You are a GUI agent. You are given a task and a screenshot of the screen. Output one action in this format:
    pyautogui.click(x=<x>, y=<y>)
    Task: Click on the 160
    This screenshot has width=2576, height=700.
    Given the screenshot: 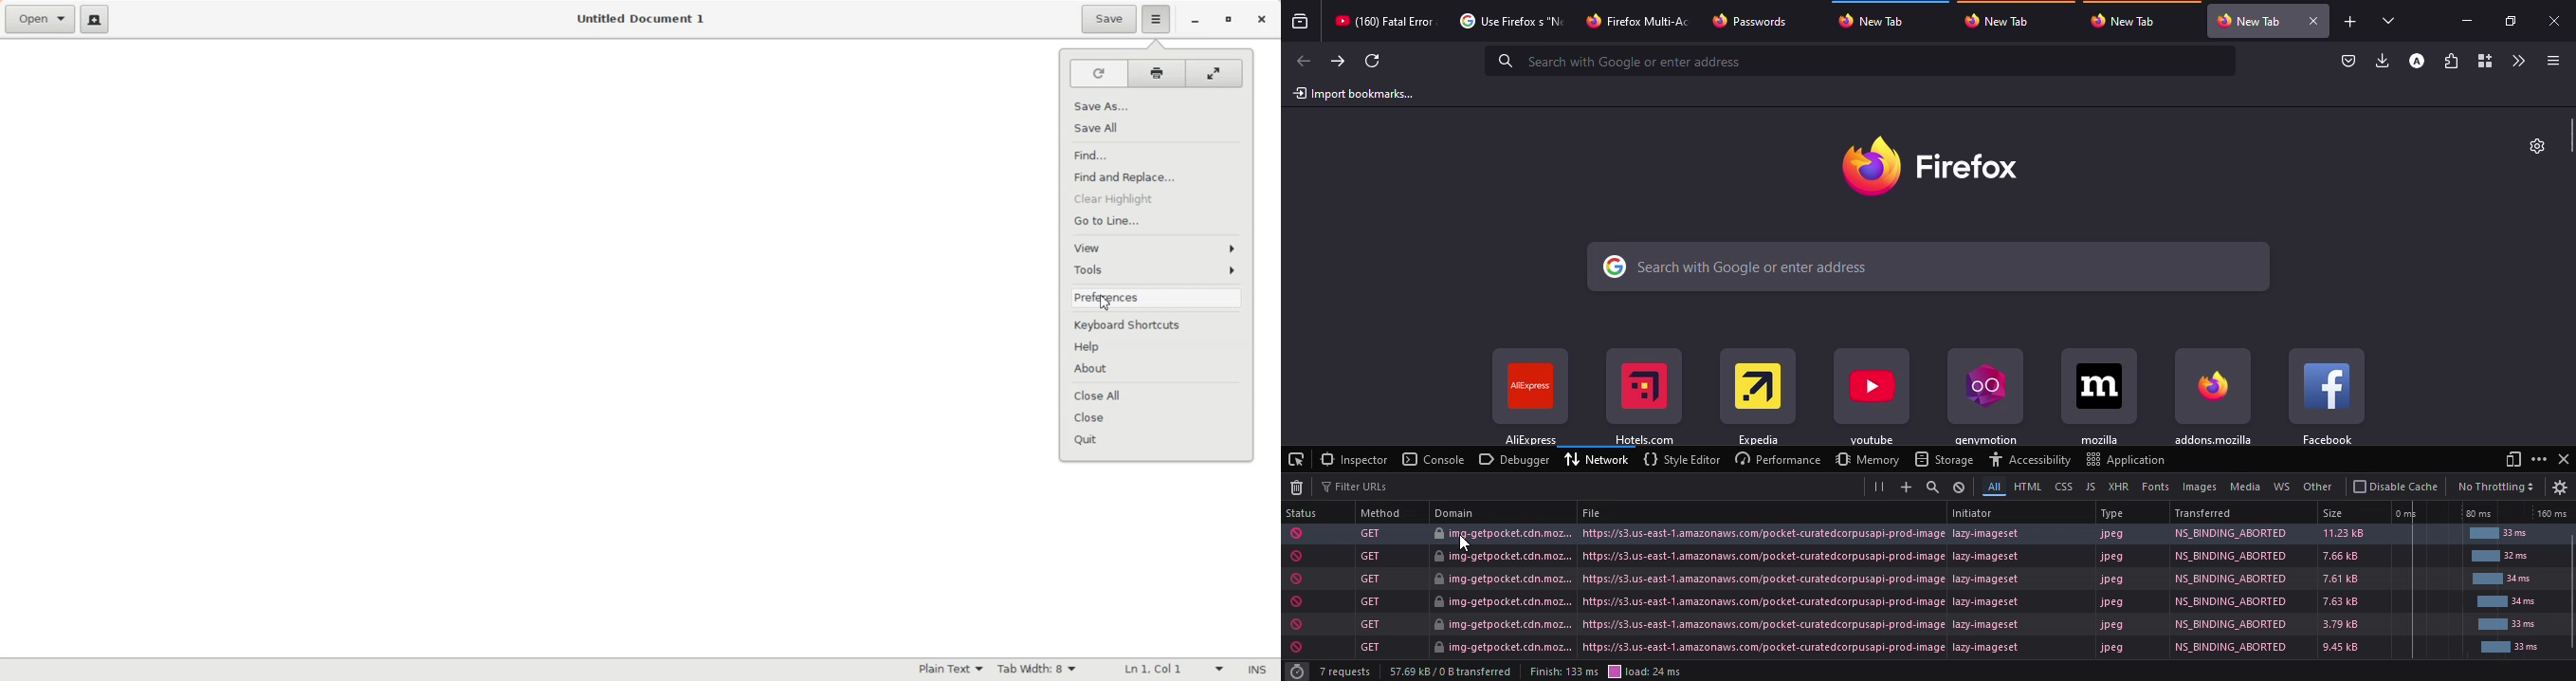 What is the action you would take?
    pyautogui.click(x=2552, y=513)
    